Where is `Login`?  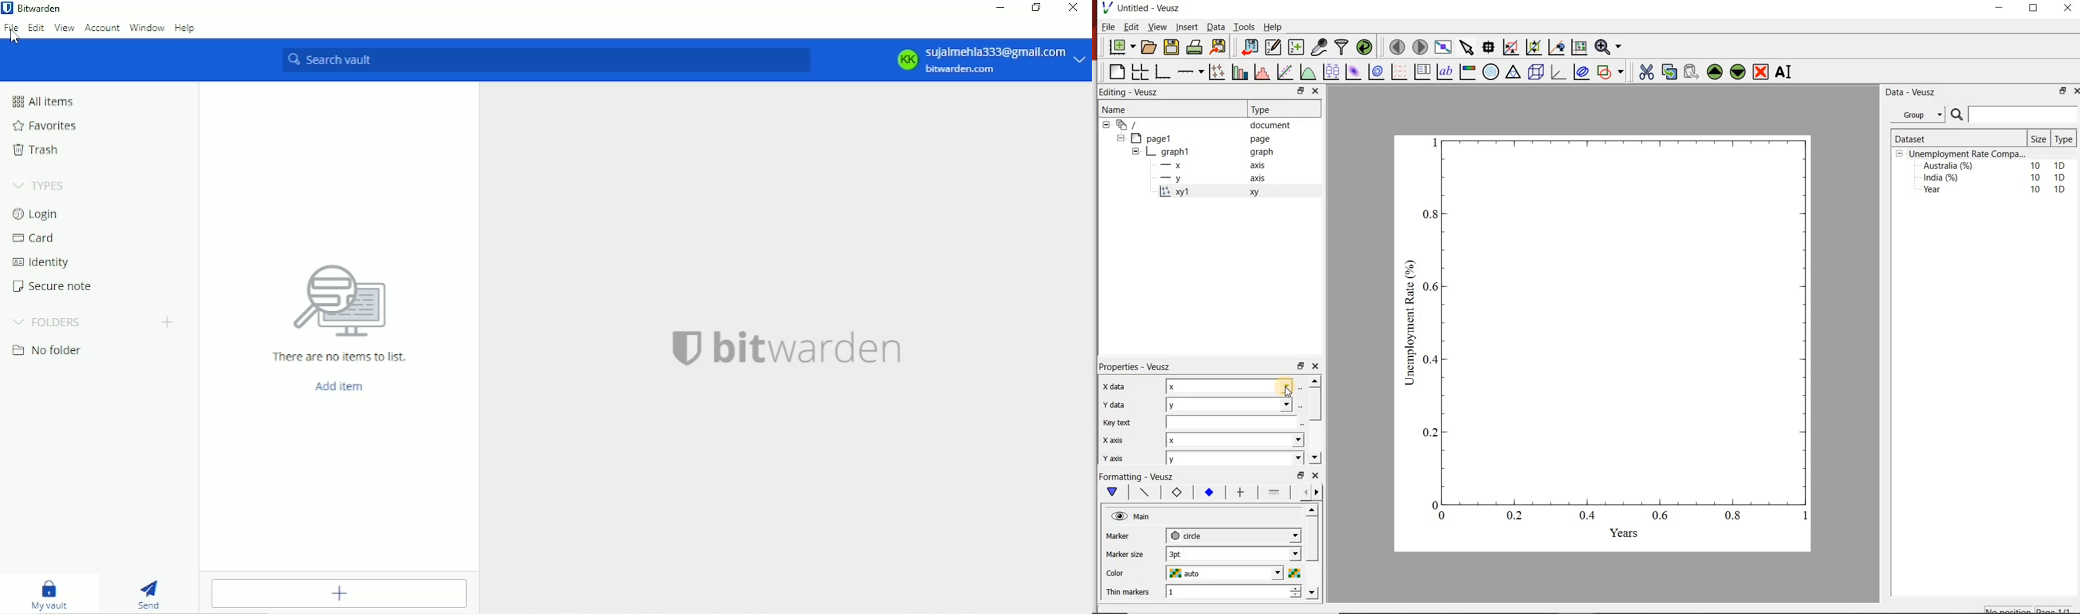
Login is located at coordinates (40, 214).